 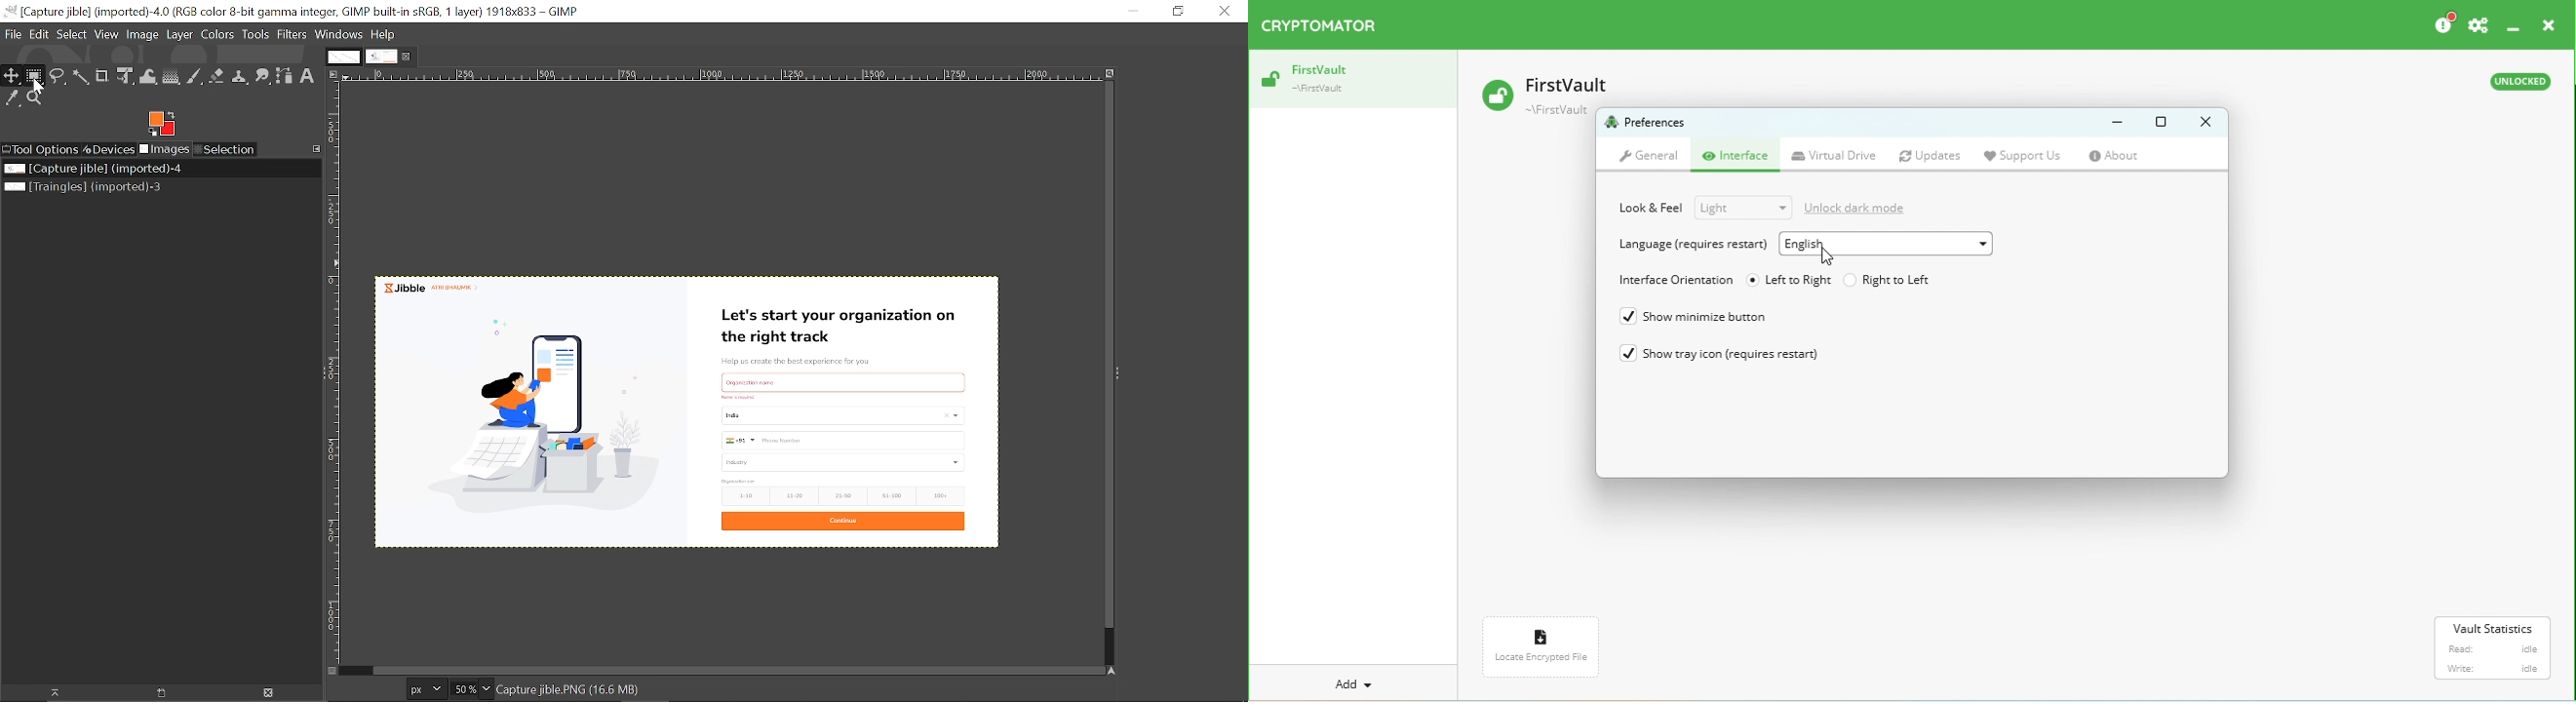 What do you see at coordinates (1649, 123) in the screenshot?
I see `Preferences` at bounding box center [1649, 123].